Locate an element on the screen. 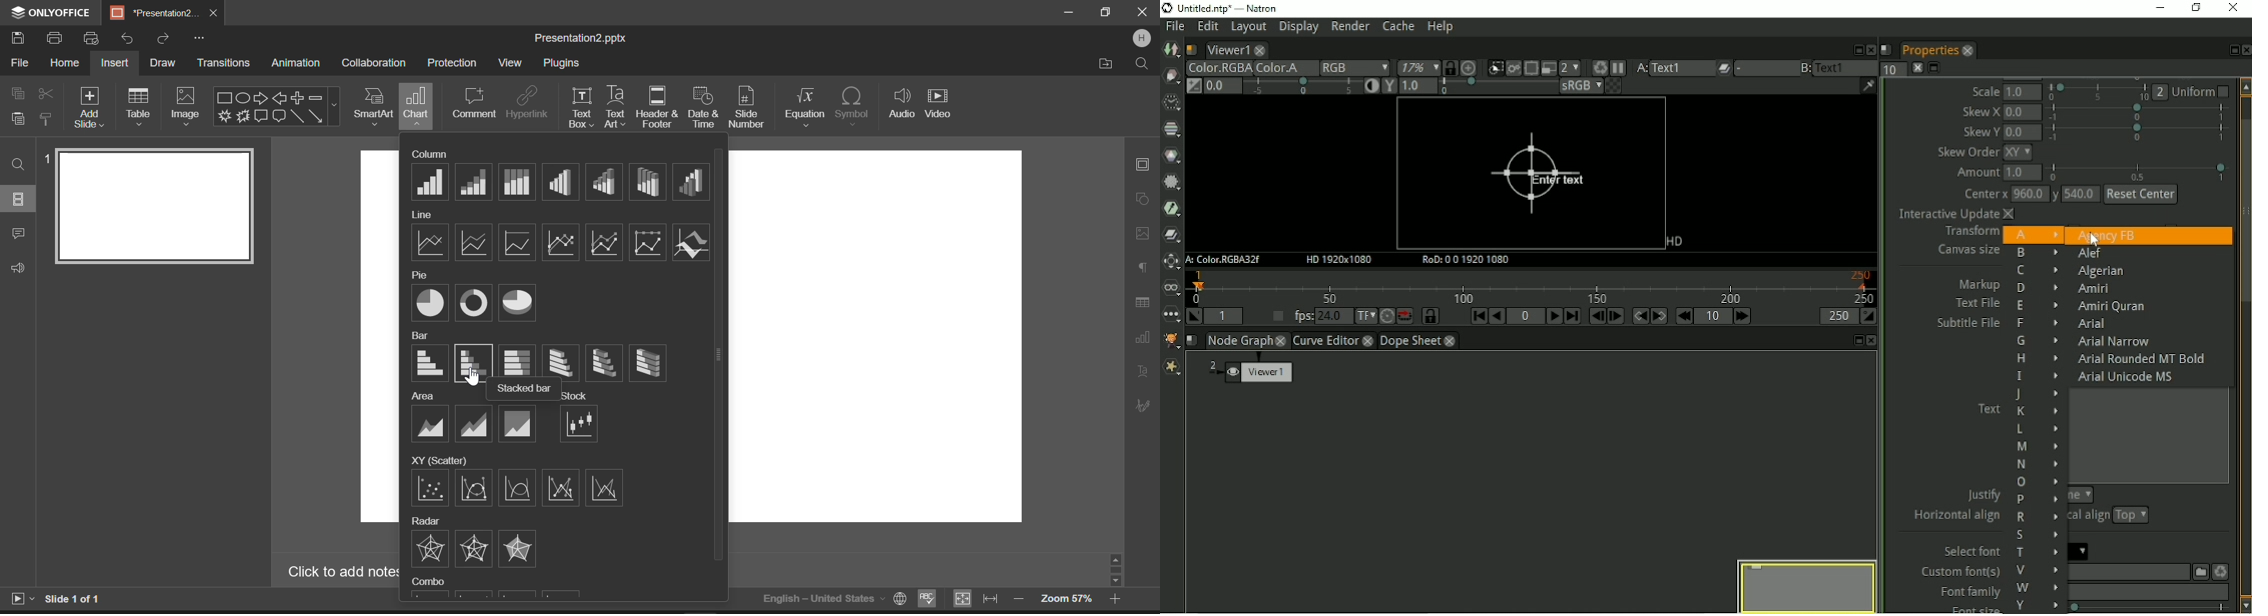  Shapes Menu is located at coordinates (334, 106).